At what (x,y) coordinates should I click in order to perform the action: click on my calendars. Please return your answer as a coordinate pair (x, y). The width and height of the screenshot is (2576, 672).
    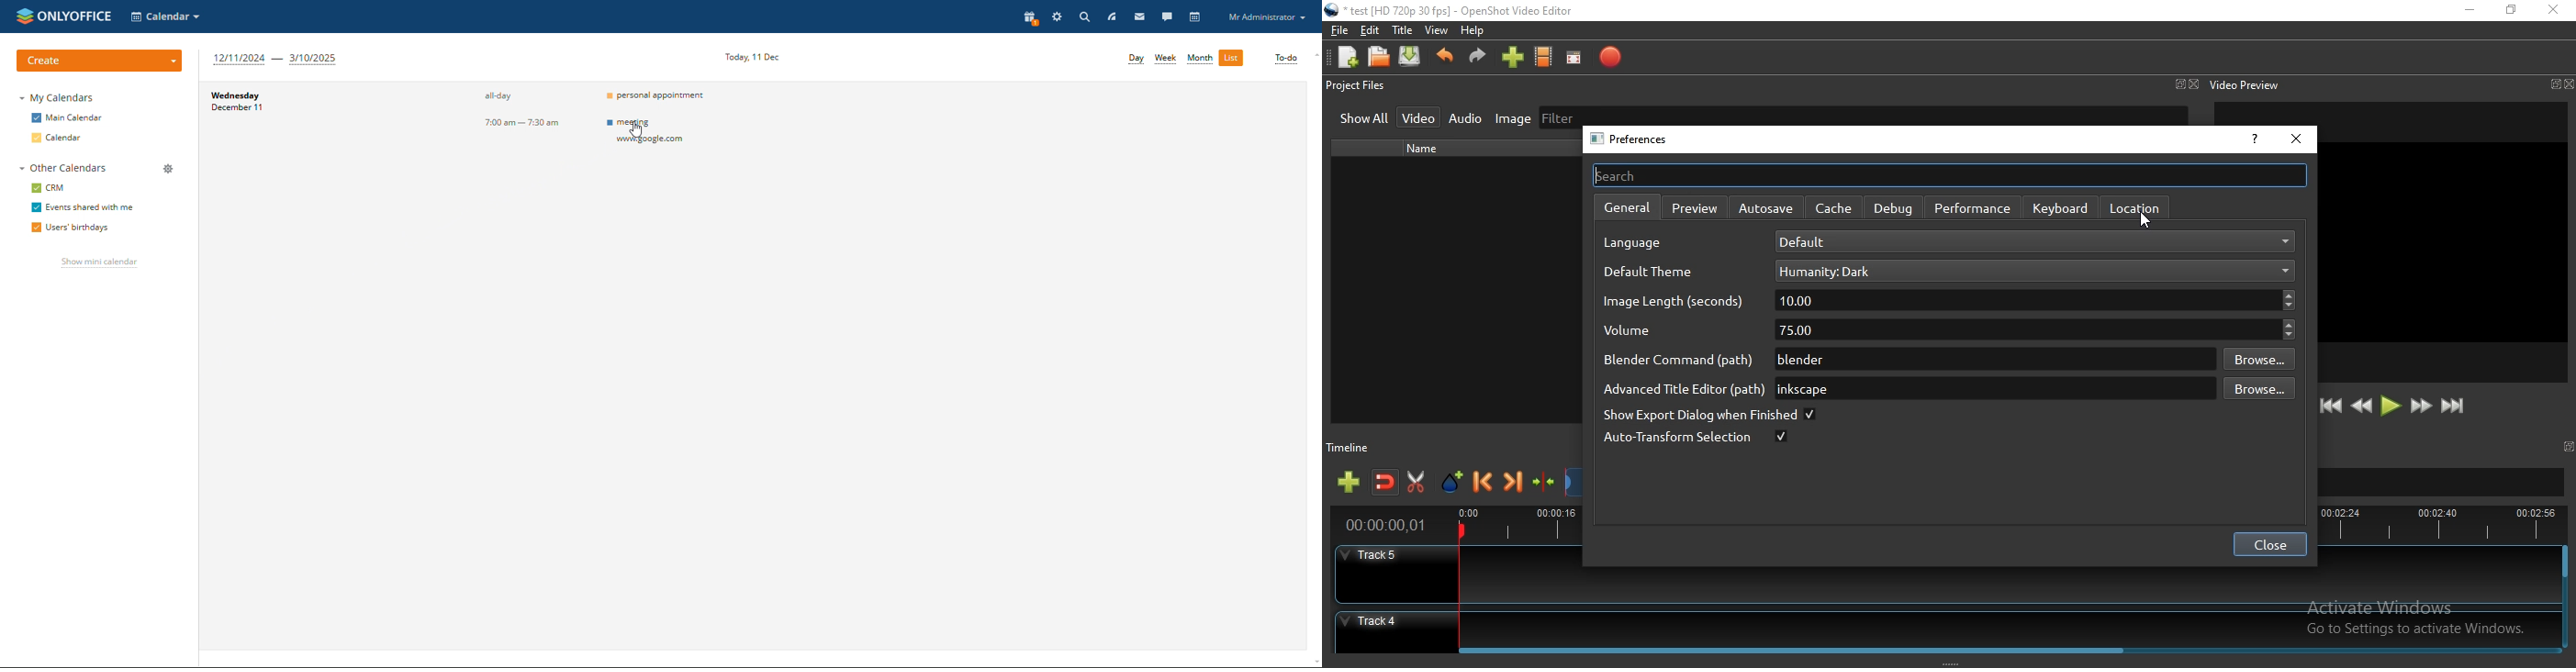
    Looking at the image, I should click on (58, 98).